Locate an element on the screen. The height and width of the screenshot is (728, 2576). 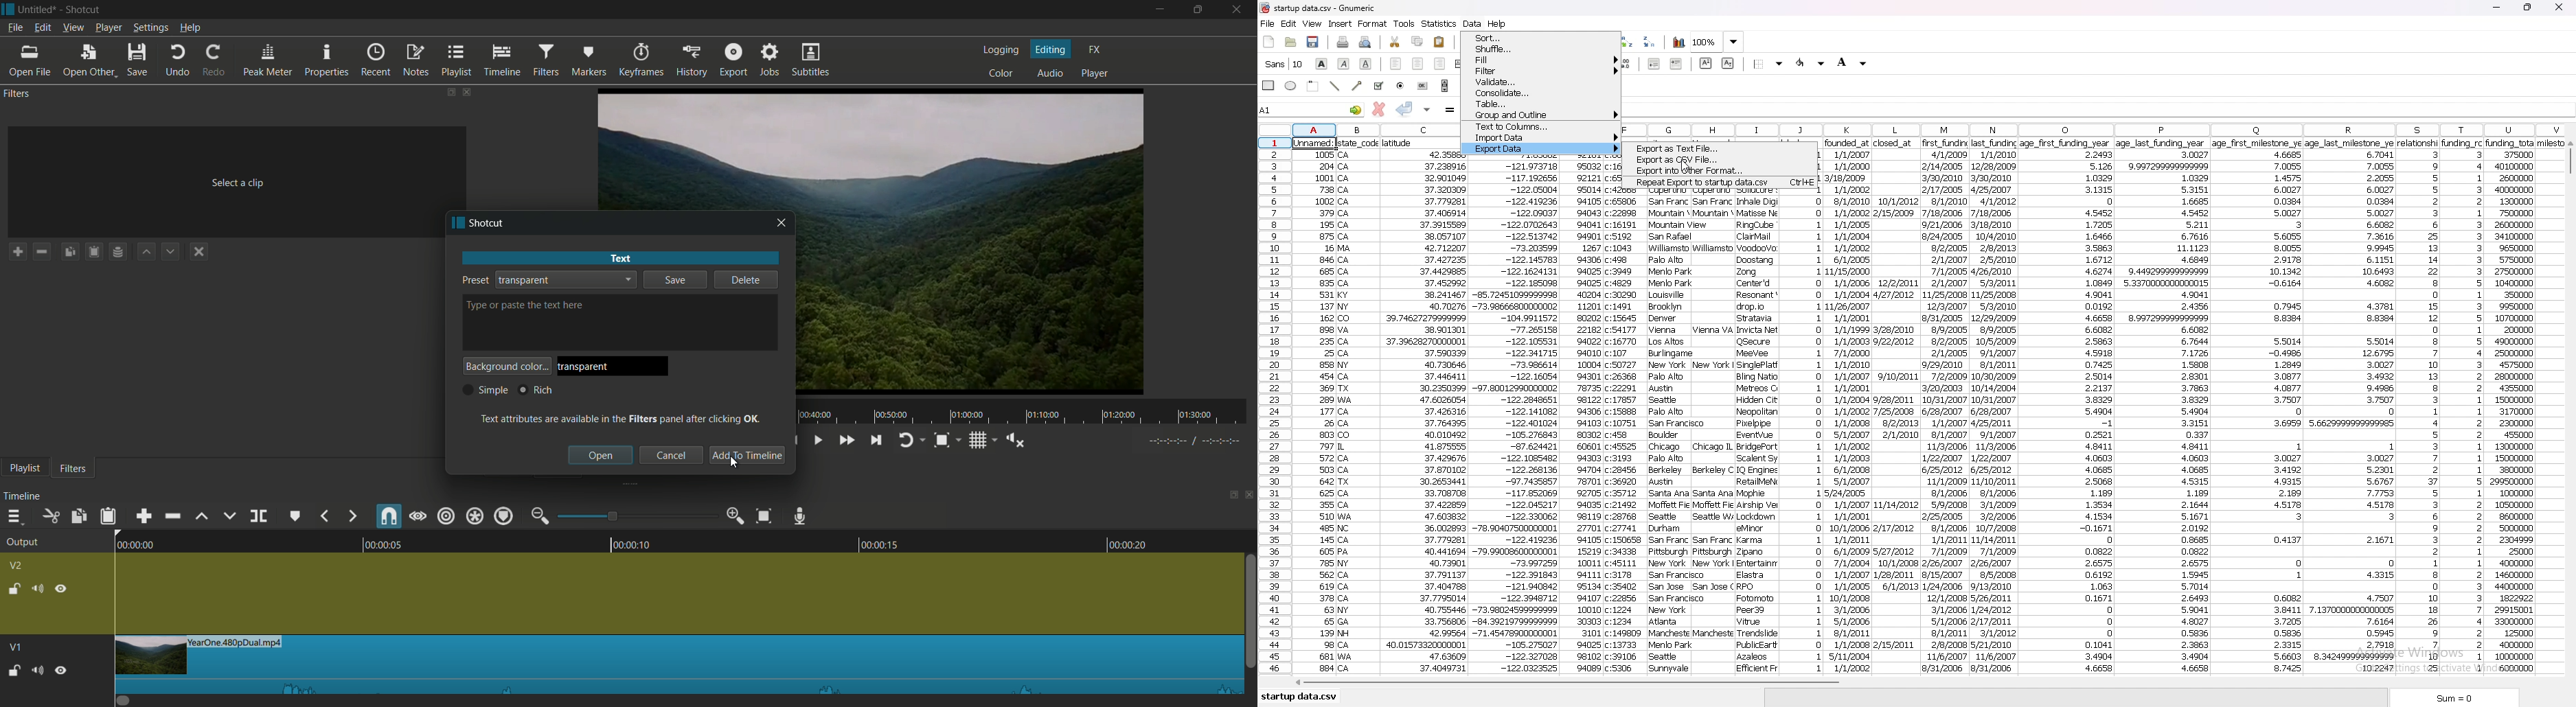
zoom in is located at coordinates (736, 517).